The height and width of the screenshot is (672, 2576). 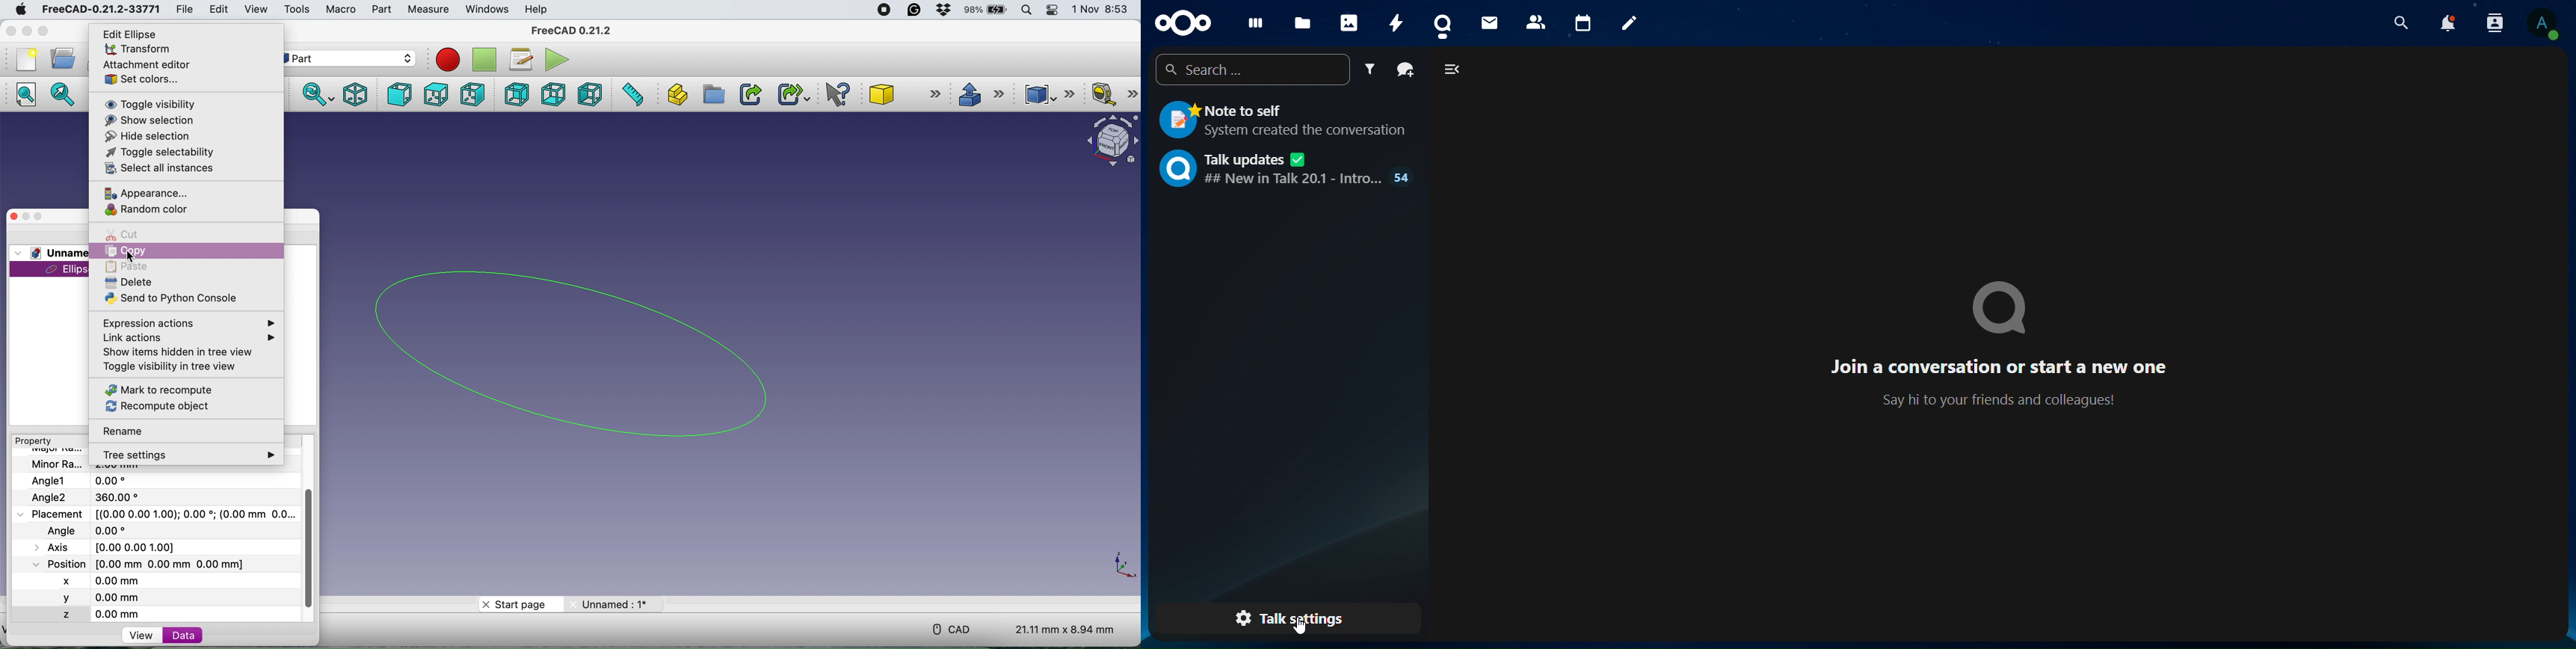 What do you see at coordinates (1248, 70) in the screenshot?
I see `search ..` at bounding box center [1248, 70].